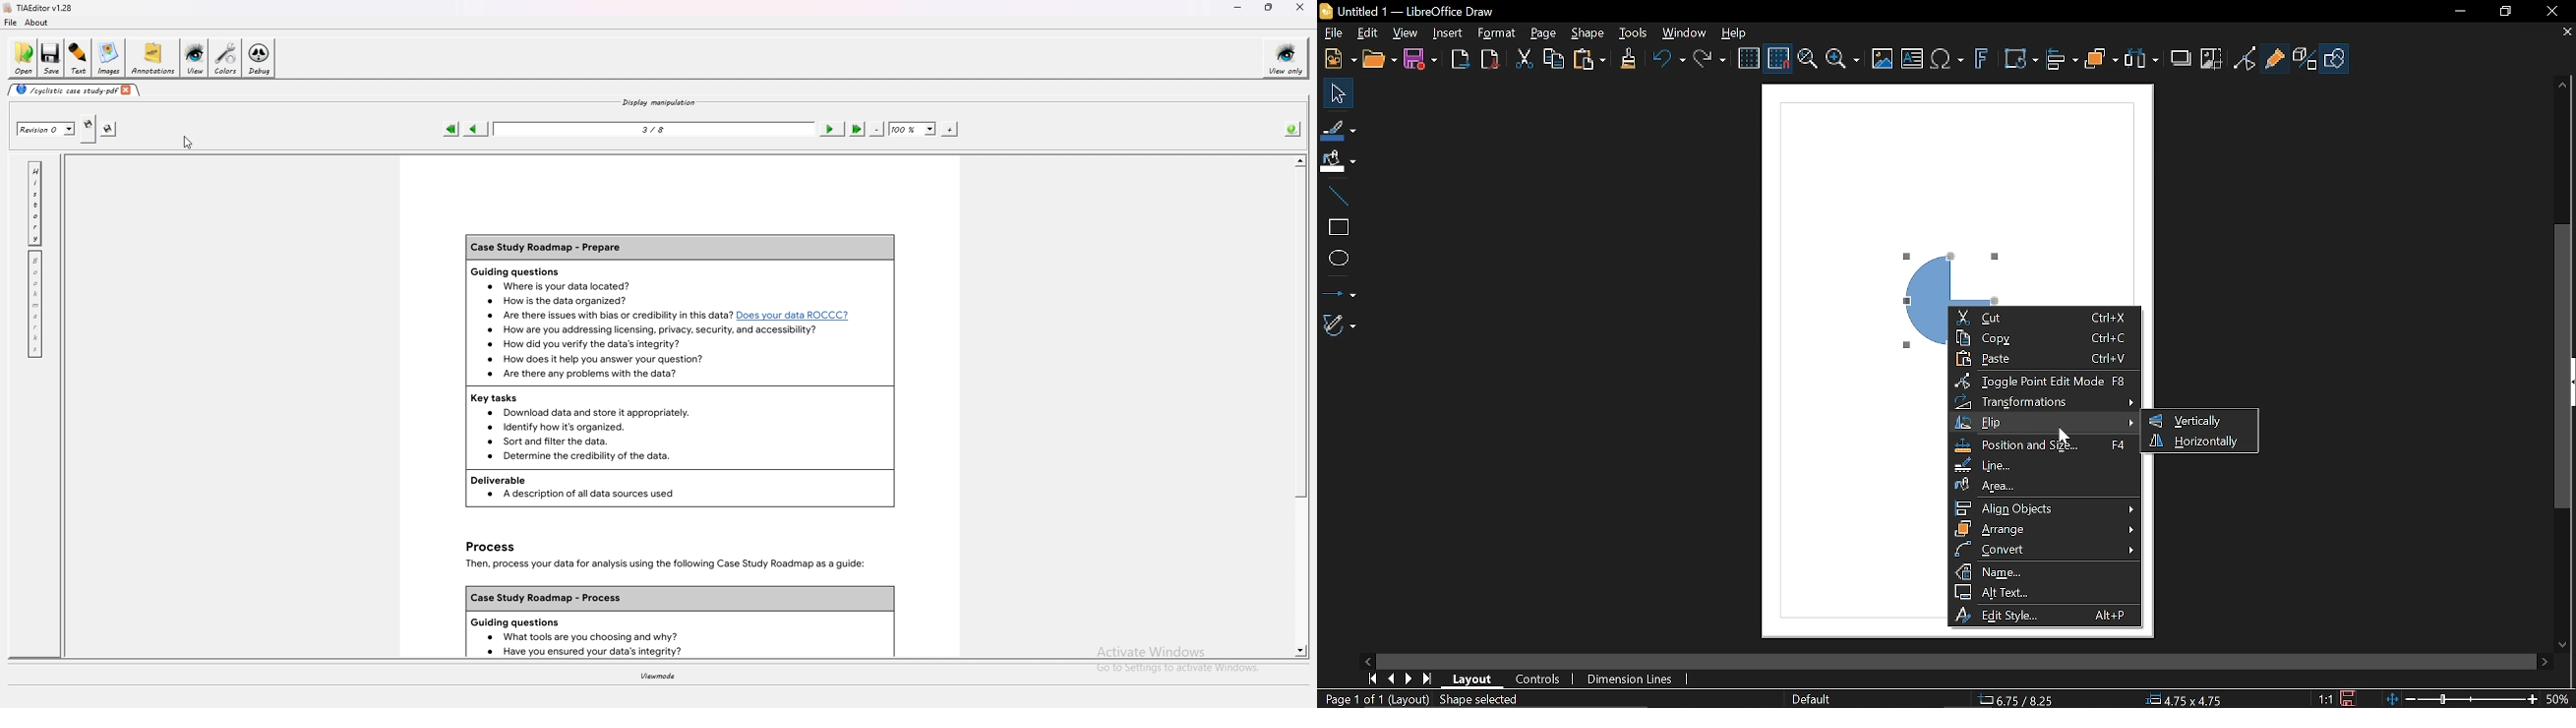 The width and height of the screenshot is (2576, 728). Describe the element at coordinates (36, 202) in the screenshot. I see `history` at that location.